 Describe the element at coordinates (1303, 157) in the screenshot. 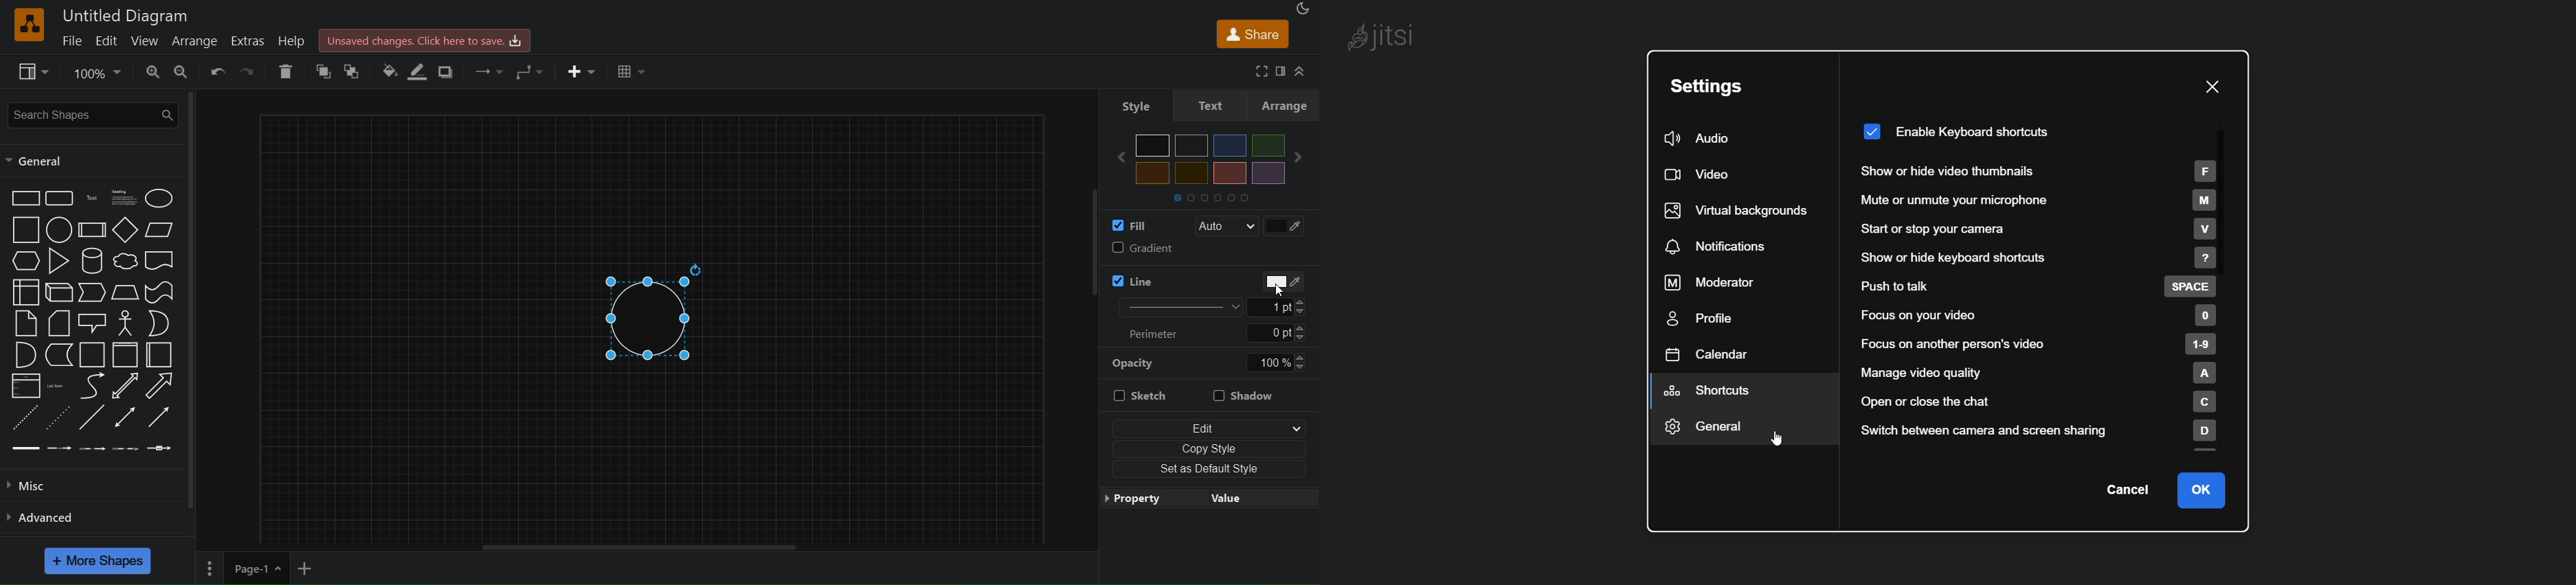

I see `next` at that location.